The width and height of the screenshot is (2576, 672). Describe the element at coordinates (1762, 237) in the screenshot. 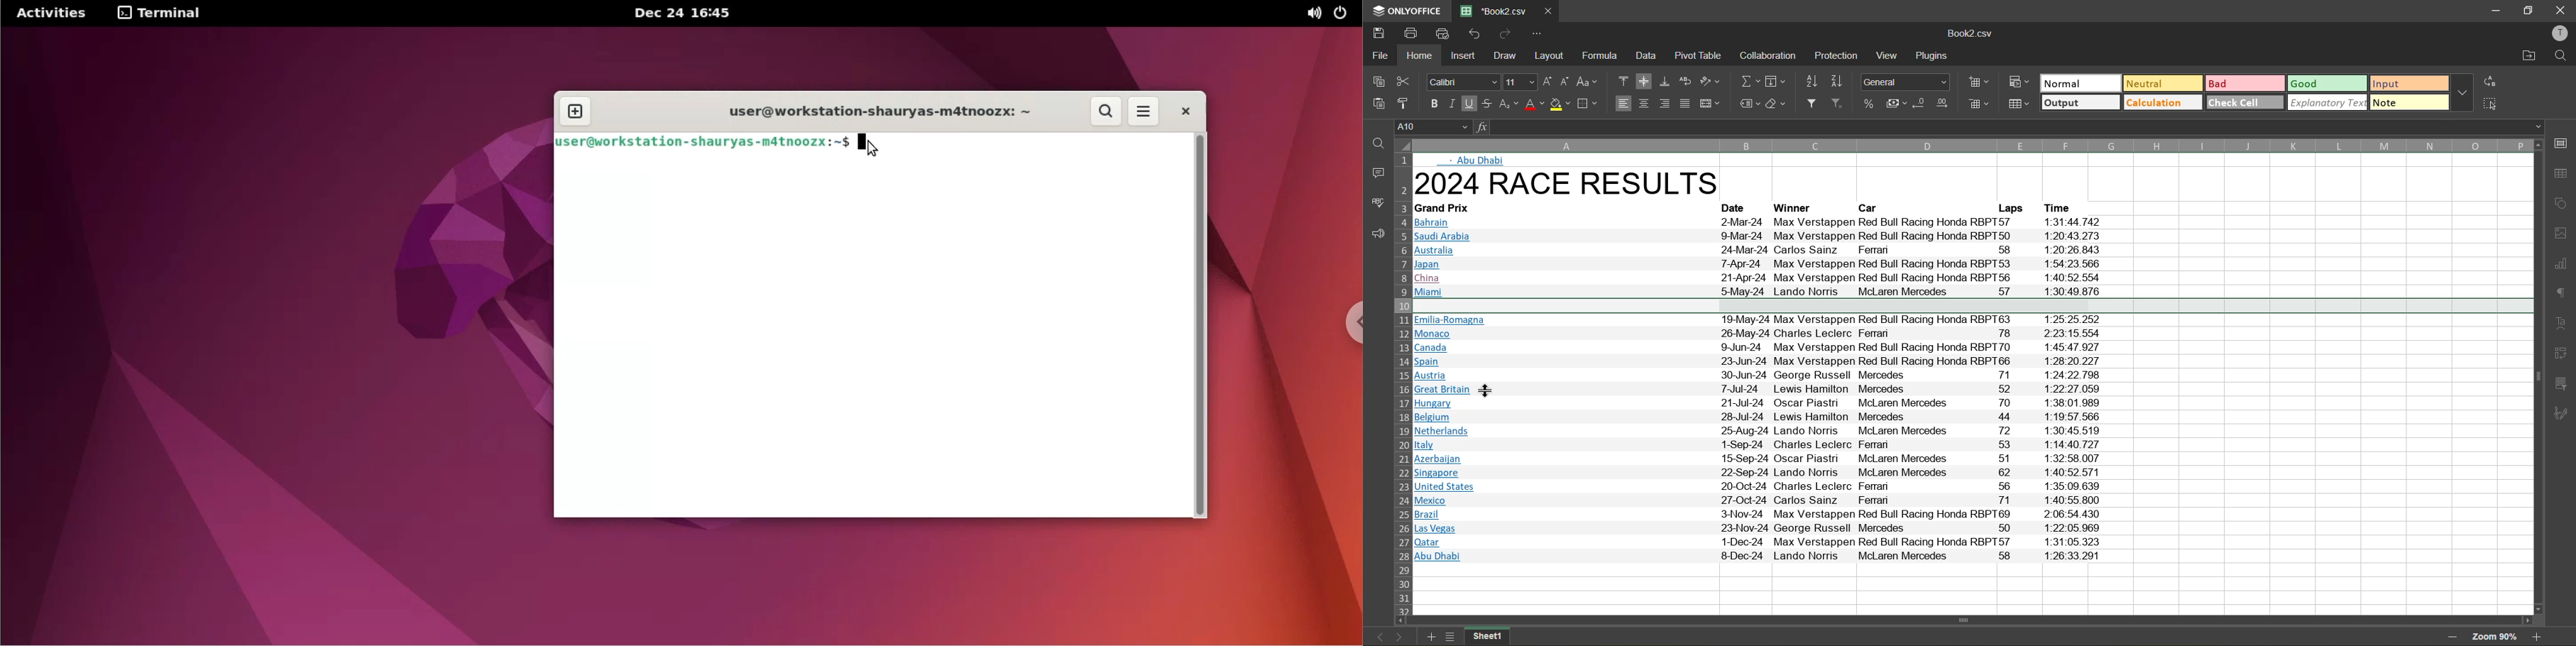

I see `Saudi Arabia 9-Mar-24 Max Verstappen Red Bull Racing Honda RBPT50 1:20:43.273` at that location.